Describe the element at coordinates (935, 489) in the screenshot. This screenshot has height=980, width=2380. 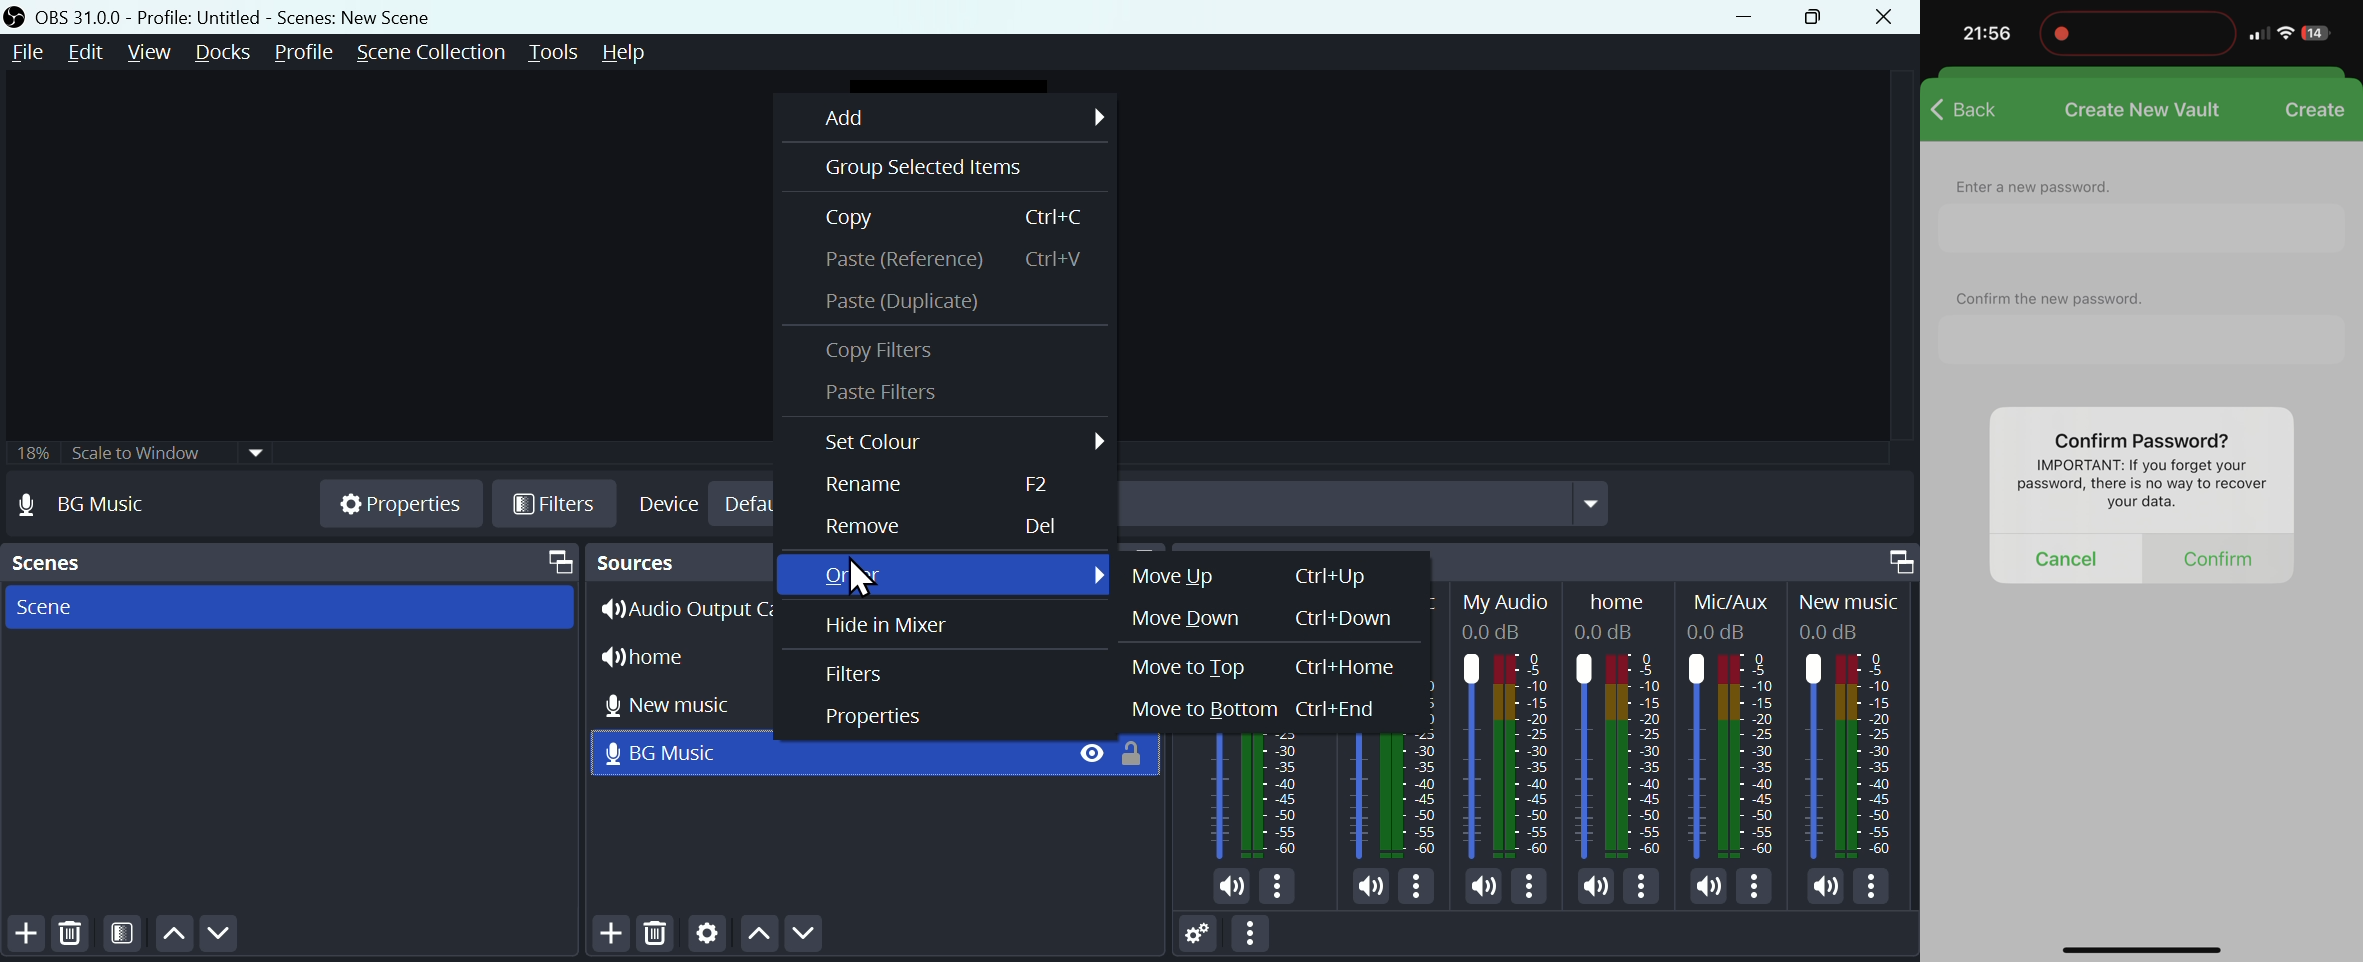
I see `Rename` at that location.